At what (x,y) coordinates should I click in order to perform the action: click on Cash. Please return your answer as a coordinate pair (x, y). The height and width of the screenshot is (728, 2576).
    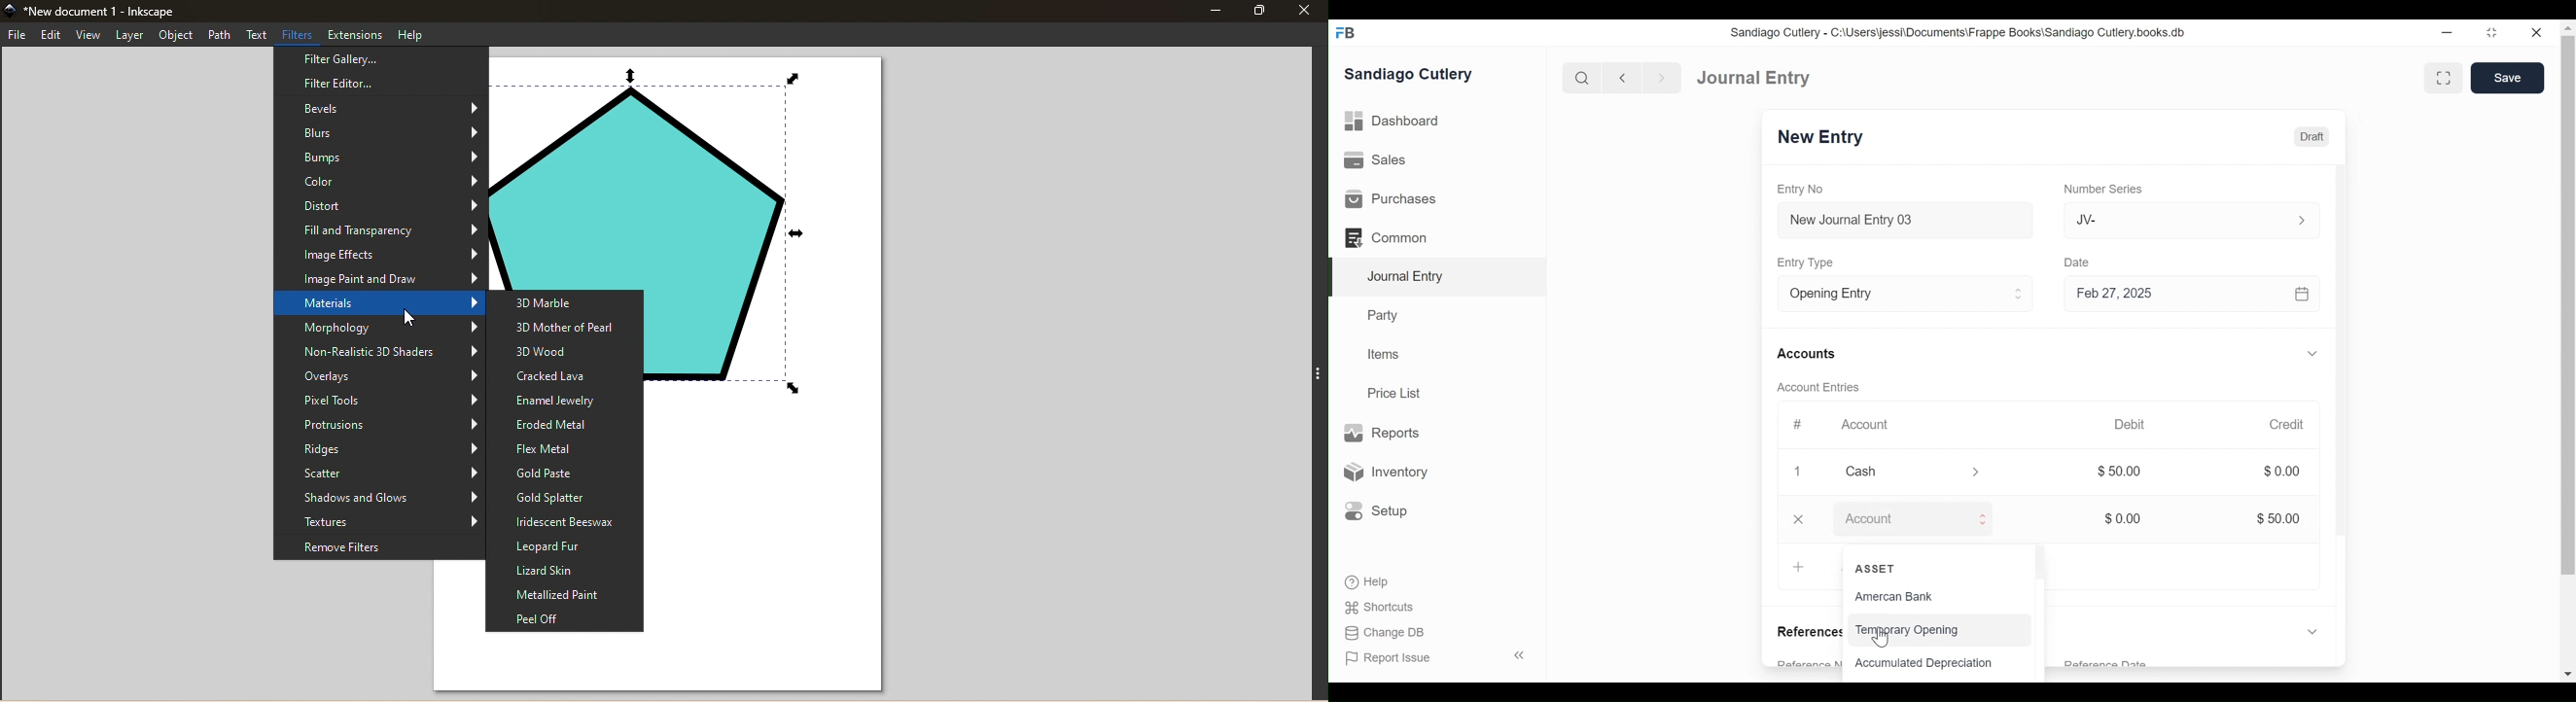
    Looking at the image, I should click on (1906, 471).